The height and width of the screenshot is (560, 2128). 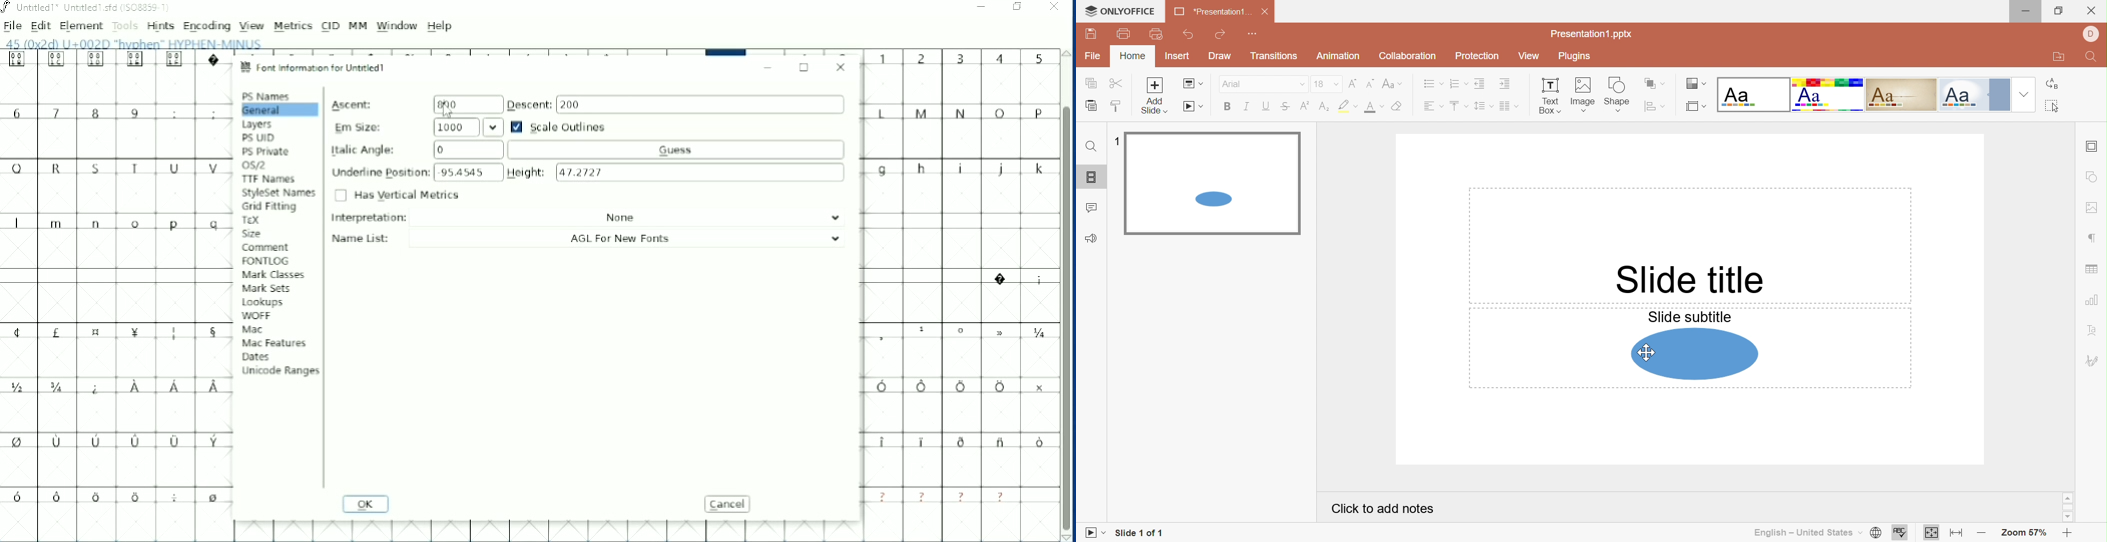 I want to click on Em Size, so click(x=418, y=127).